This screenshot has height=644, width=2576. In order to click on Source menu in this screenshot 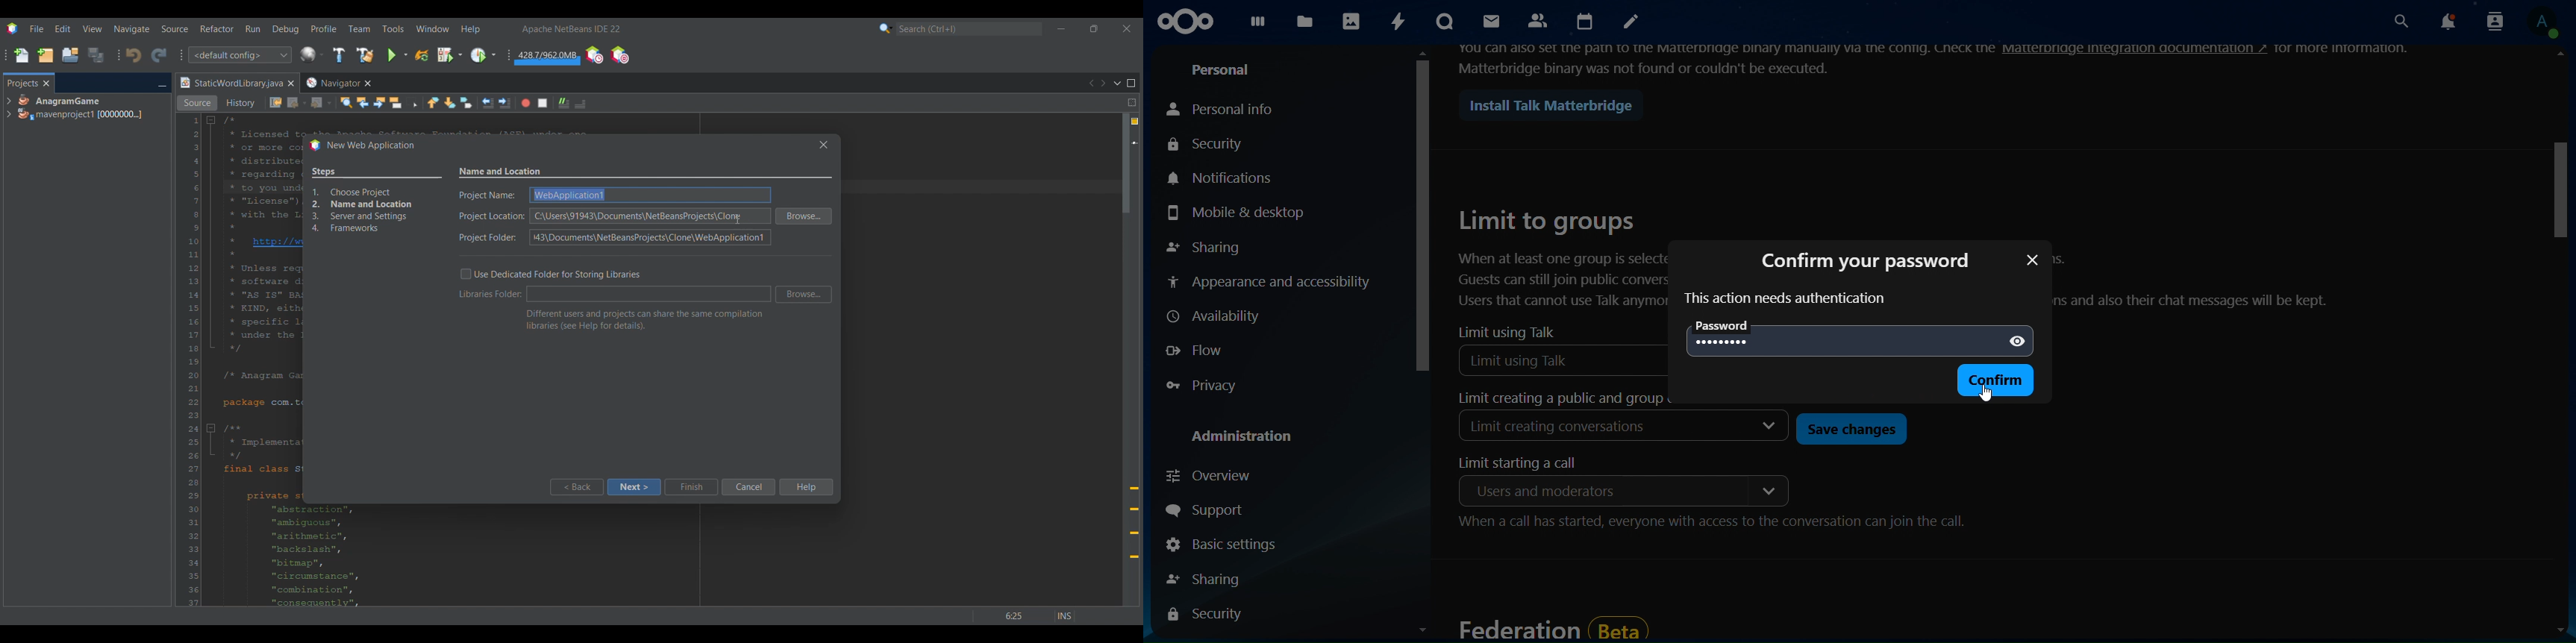, I will do `click(175, 29)`.